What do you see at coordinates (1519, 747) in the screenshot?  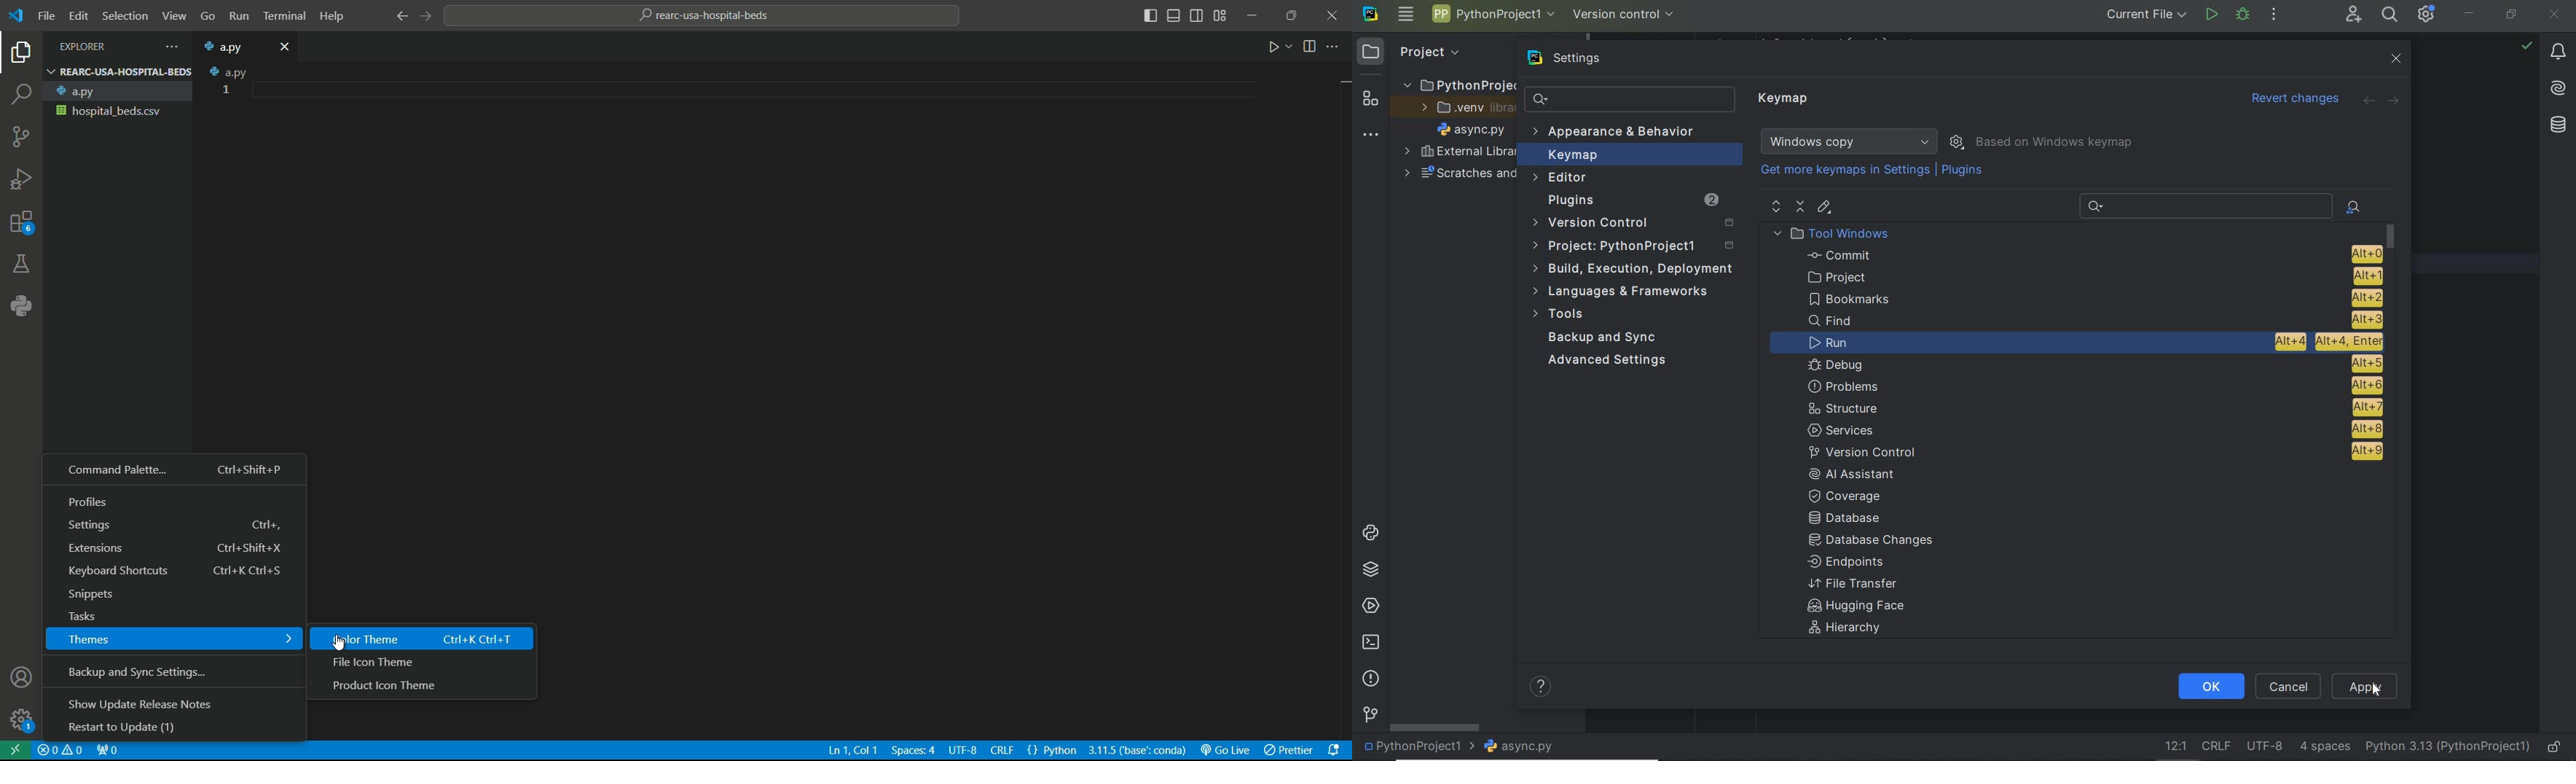 I see `file name` at bounding box center [1519, 747].